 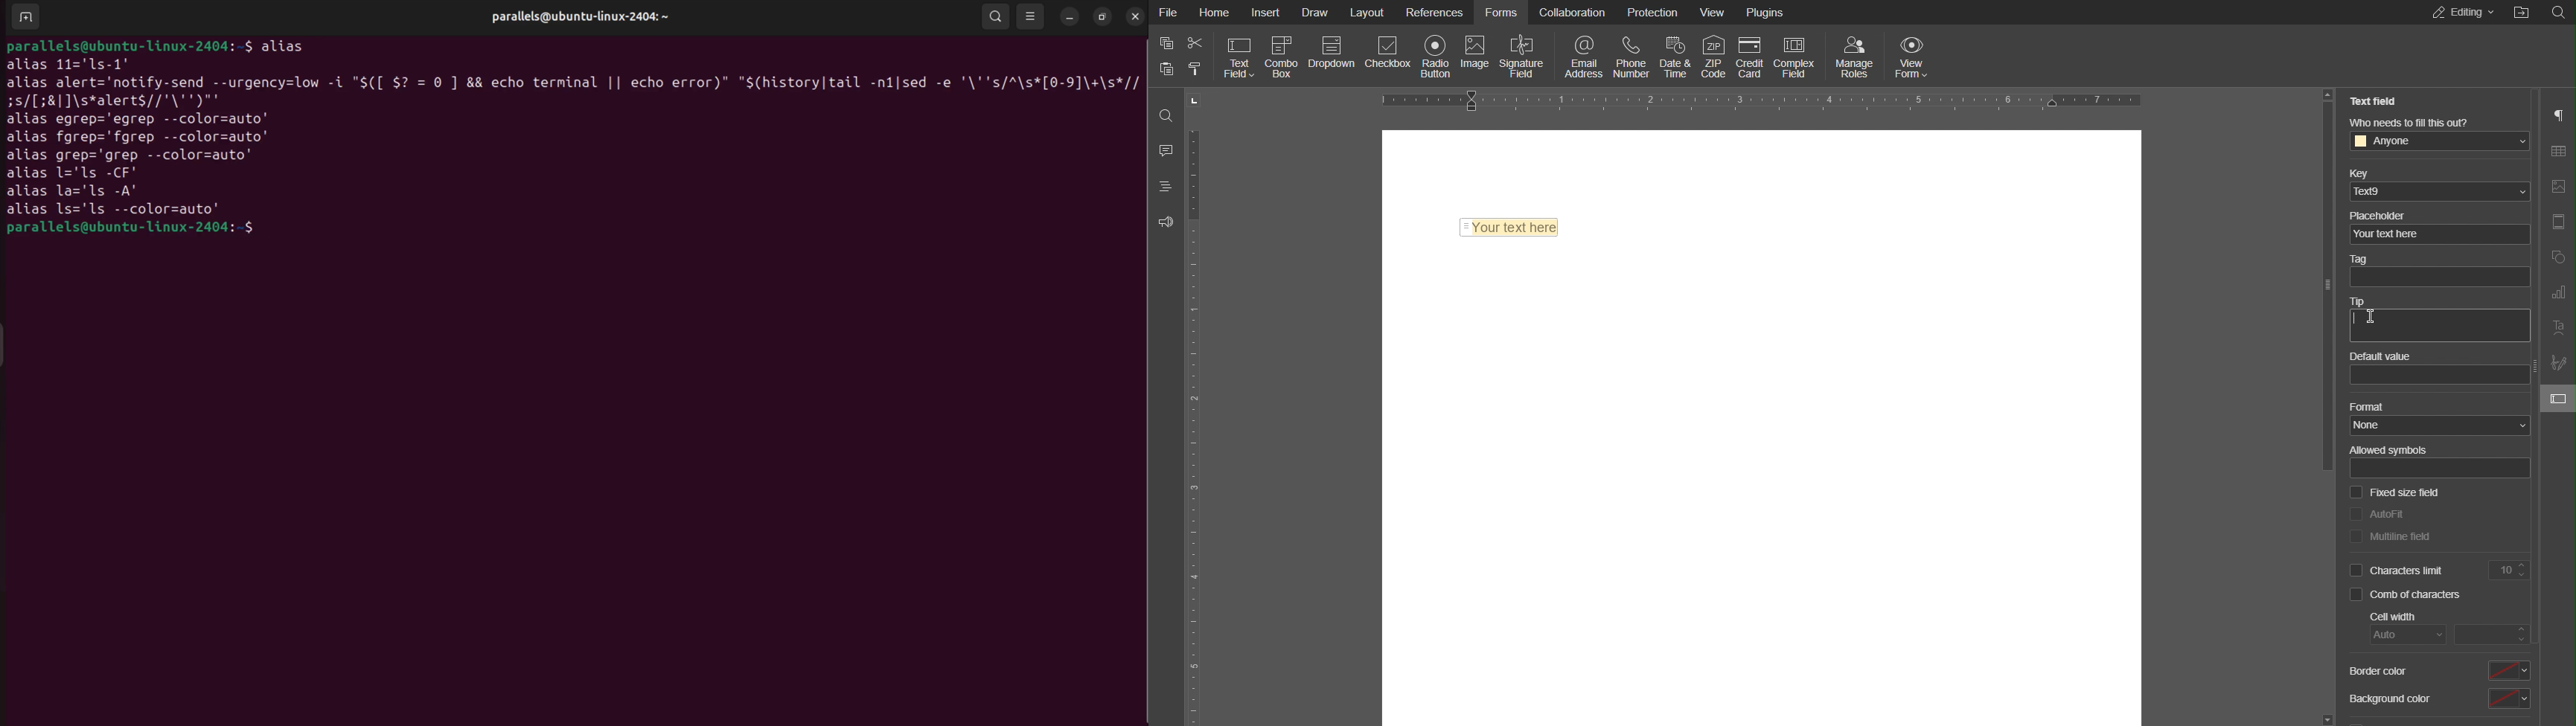 What do you see at coordinates (2356, 536) in the screenshot?
I see `checkbox` at bounding box center [2356, 536].